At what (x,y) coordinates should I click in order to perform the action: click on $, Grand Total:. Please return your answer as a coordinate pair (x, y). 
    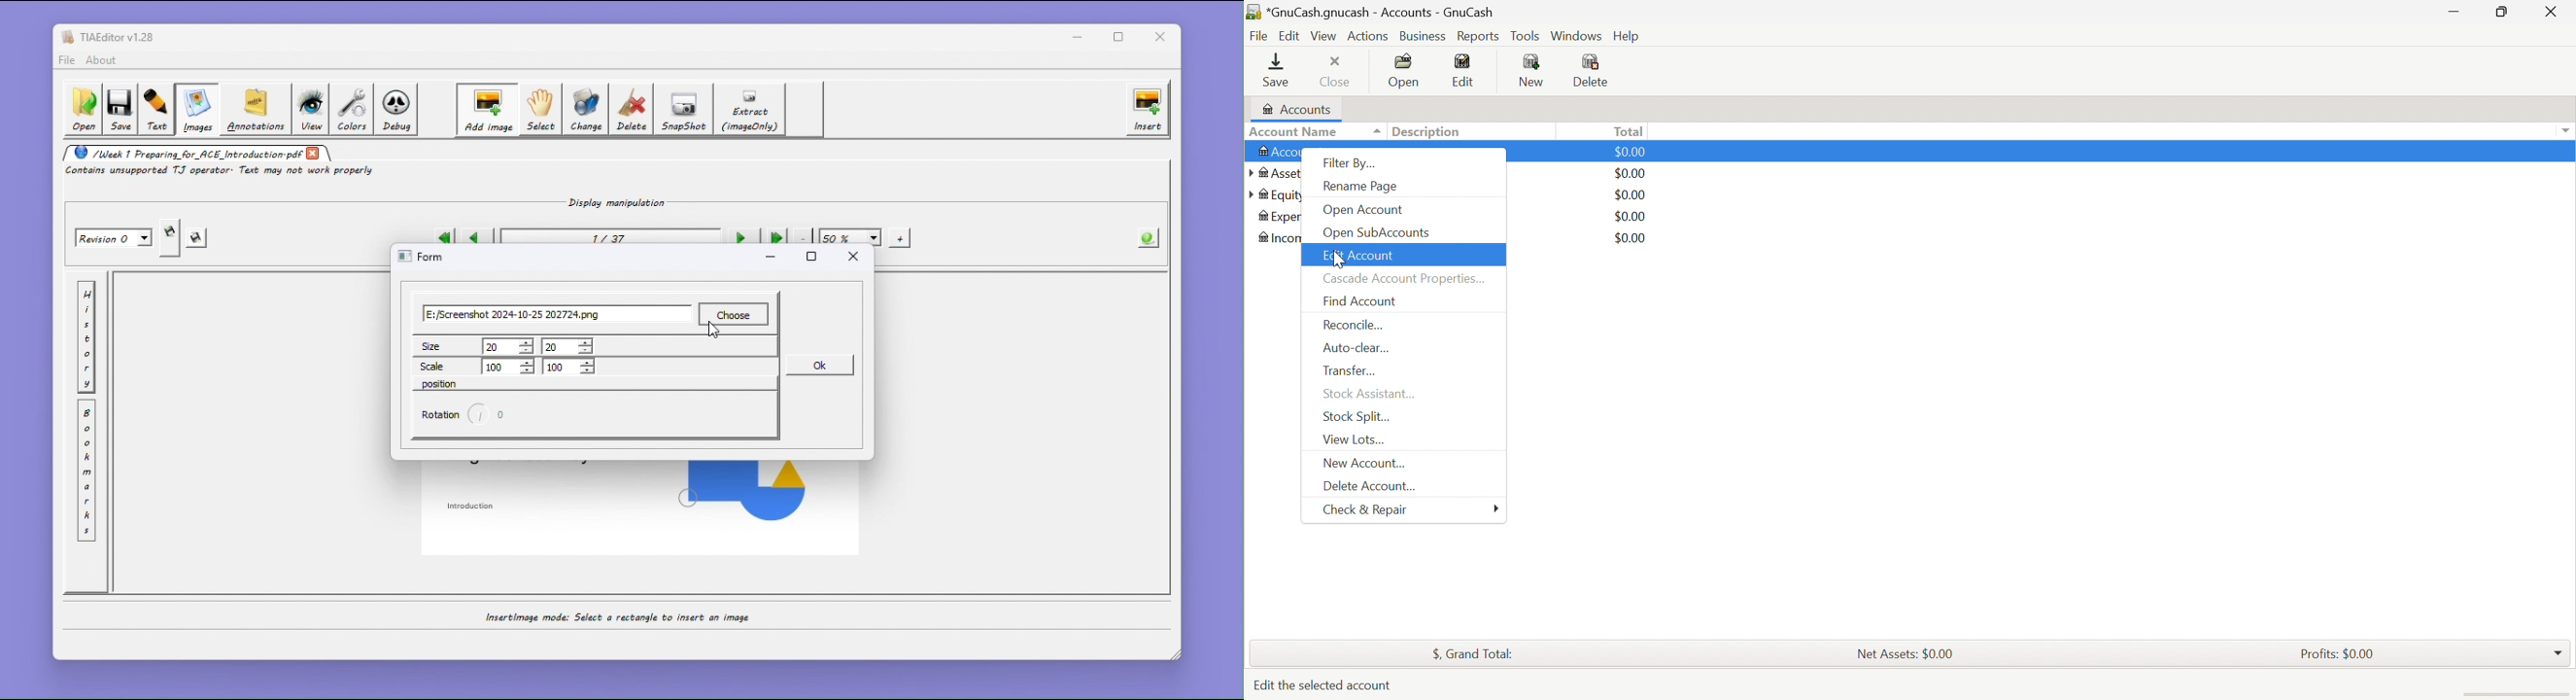
    Looking at the image, I should click on (1472, 654).